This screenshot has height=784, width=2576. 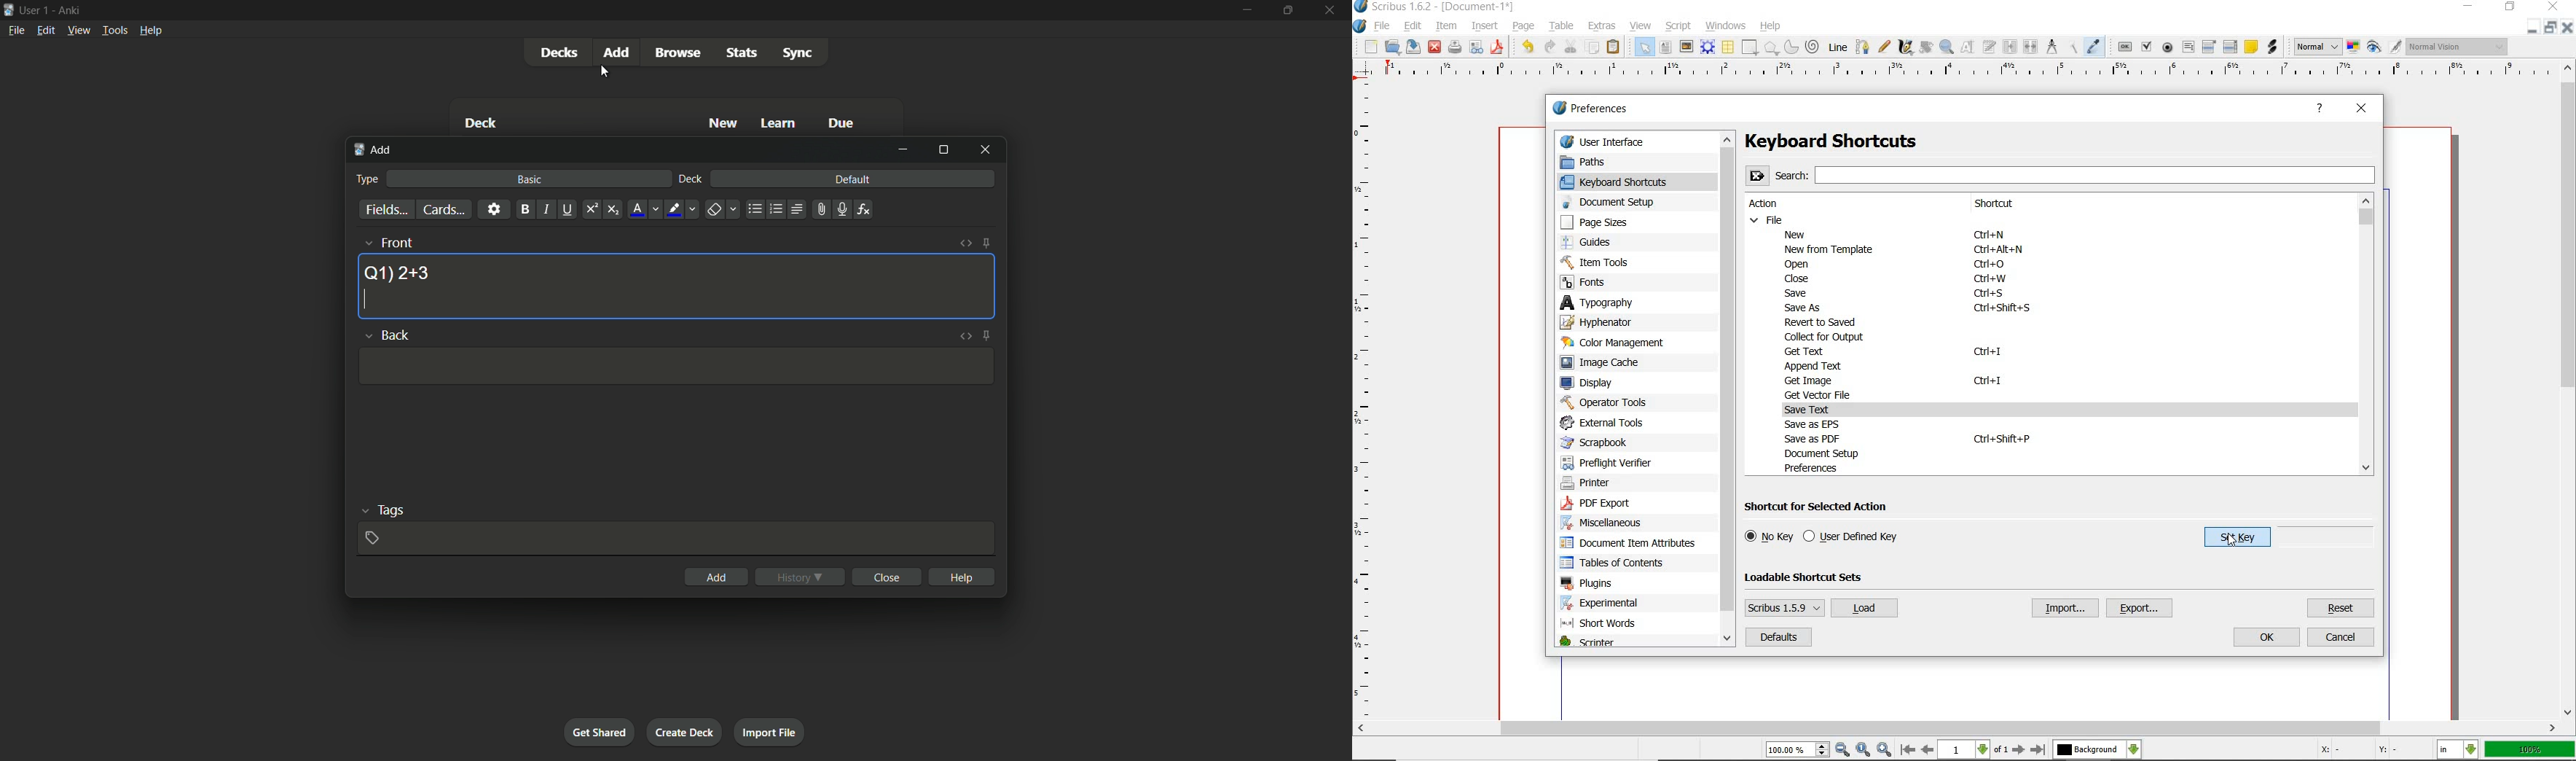 I want to click on preferences, so click(x=1595, y=109).